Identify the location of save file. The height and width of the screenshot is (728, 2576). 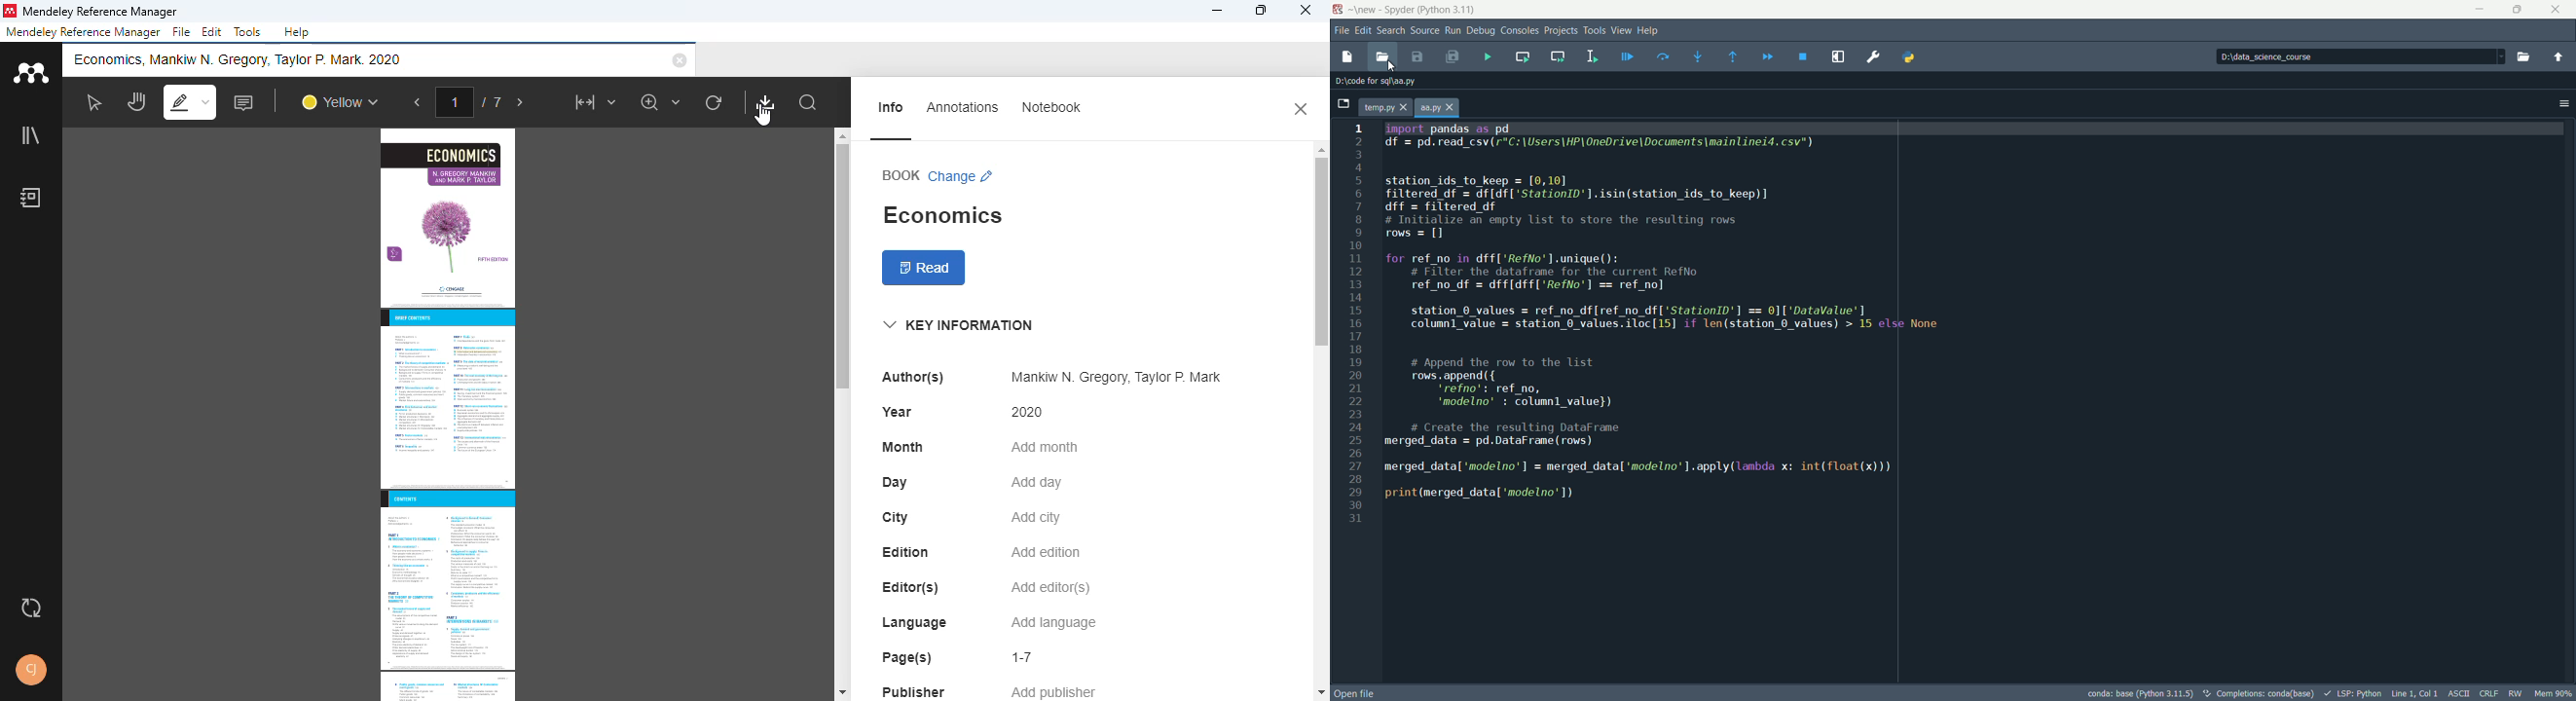
(1422, 57).